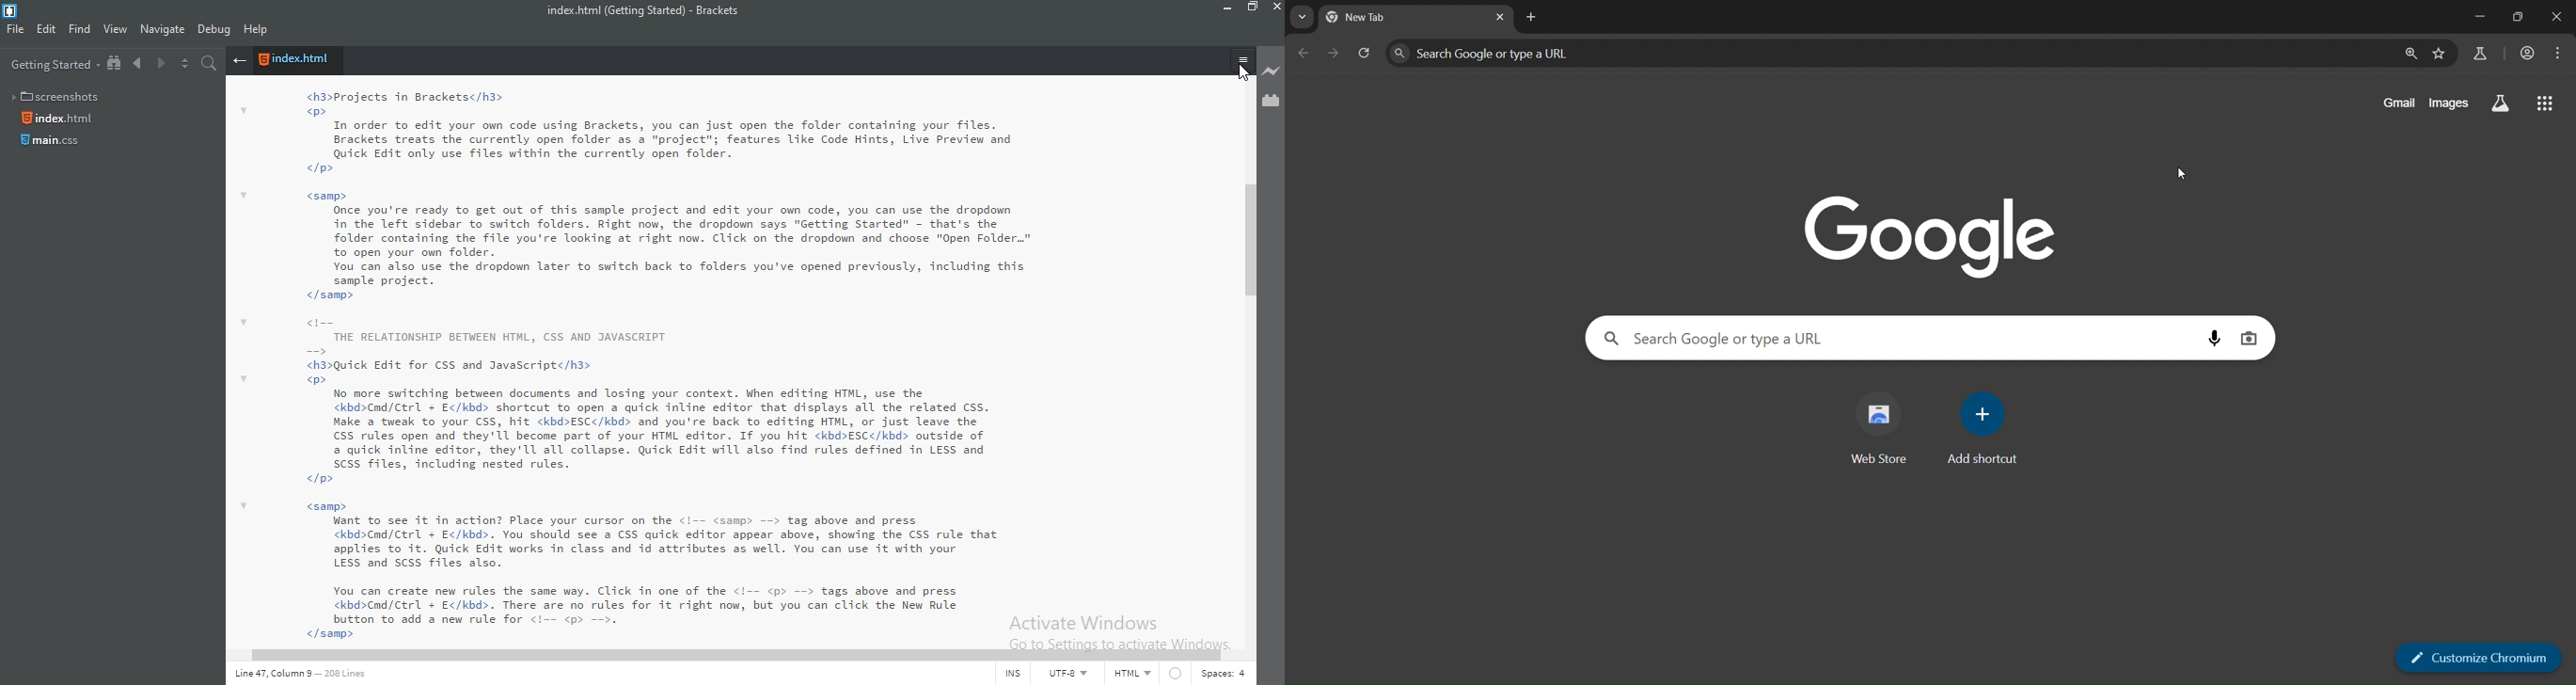  What do you see at coordinates (2179, 174) in the screenshot?
I see `cursor` at bounding box center [2179, 174].